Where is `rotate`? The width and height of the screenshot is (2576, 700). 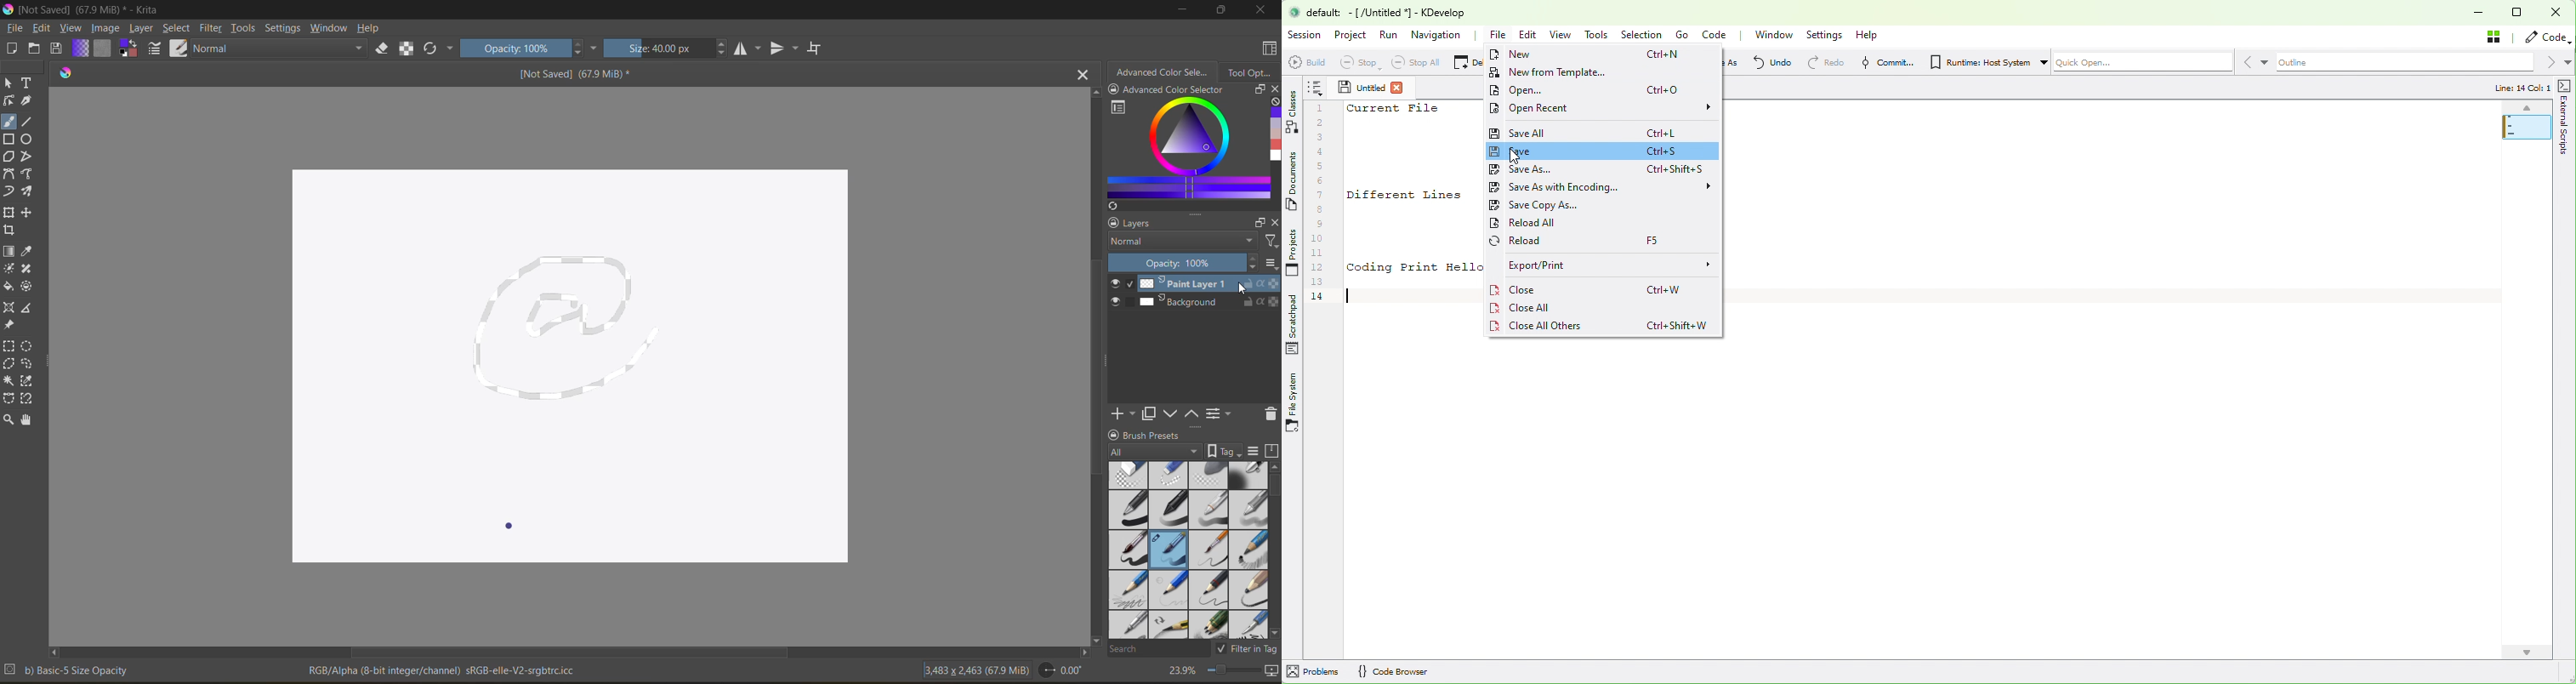 rotate is located at coordinates (1064, 671).